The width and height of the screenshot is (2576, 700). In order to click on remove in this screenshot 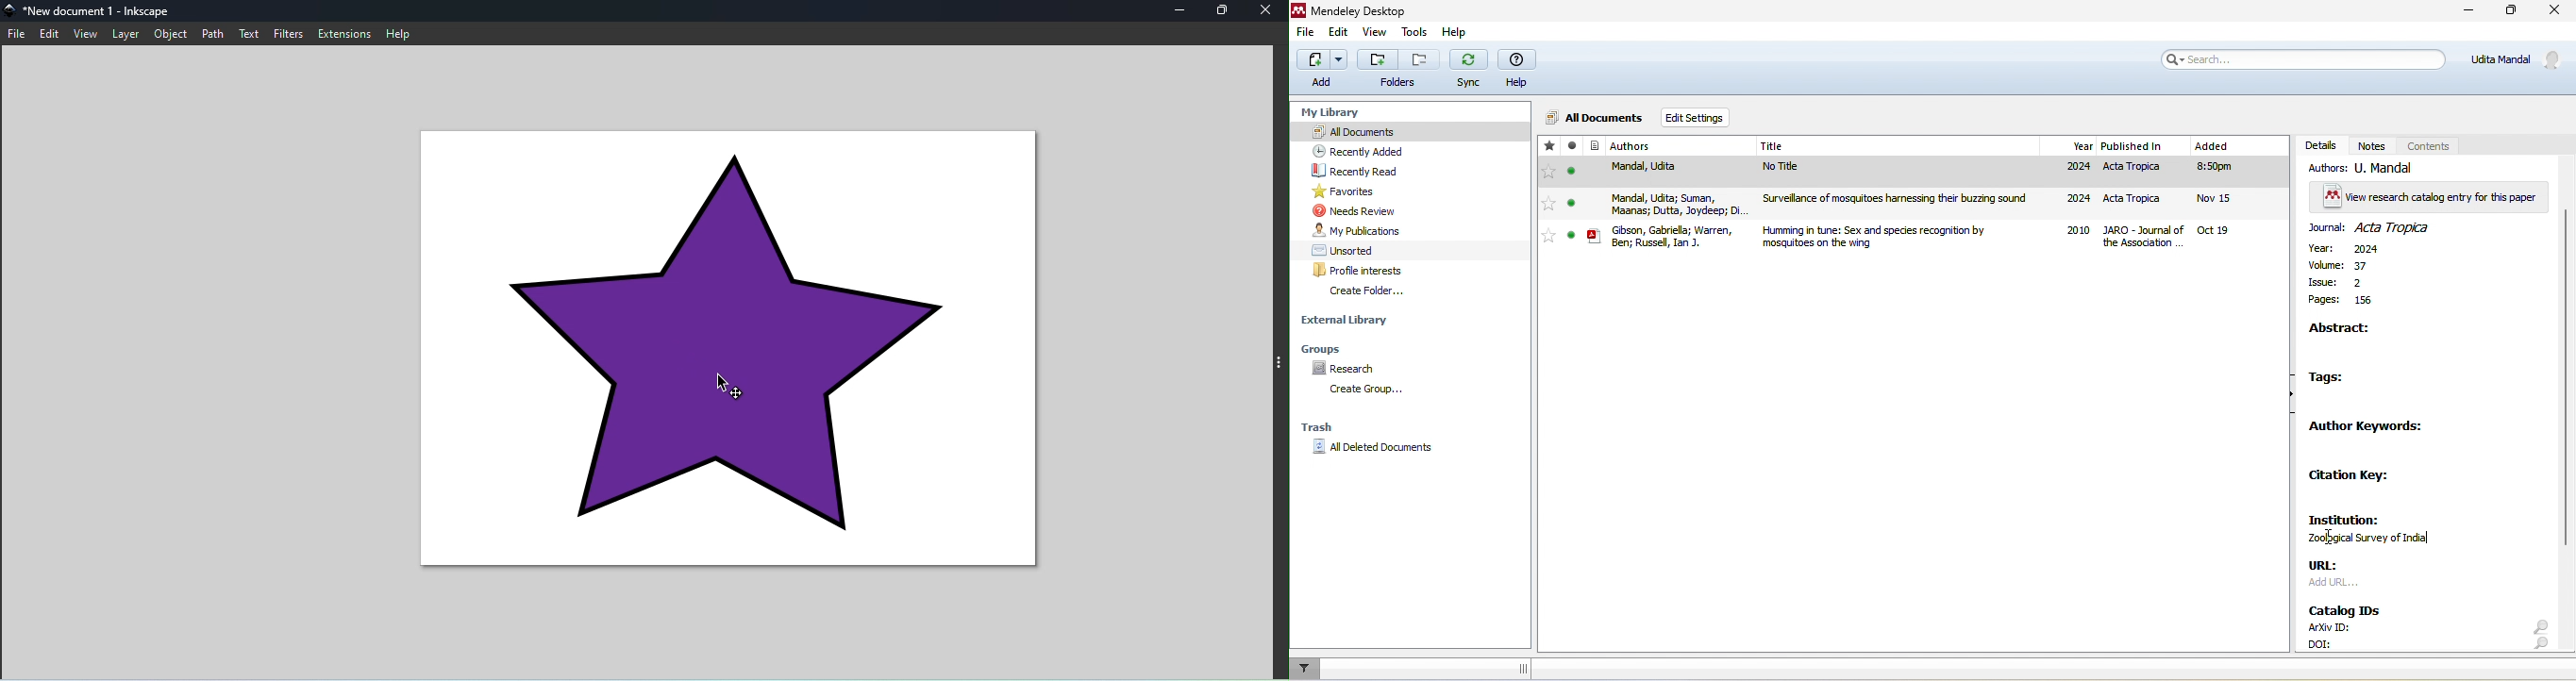, I will do `click(1421, 59)`.